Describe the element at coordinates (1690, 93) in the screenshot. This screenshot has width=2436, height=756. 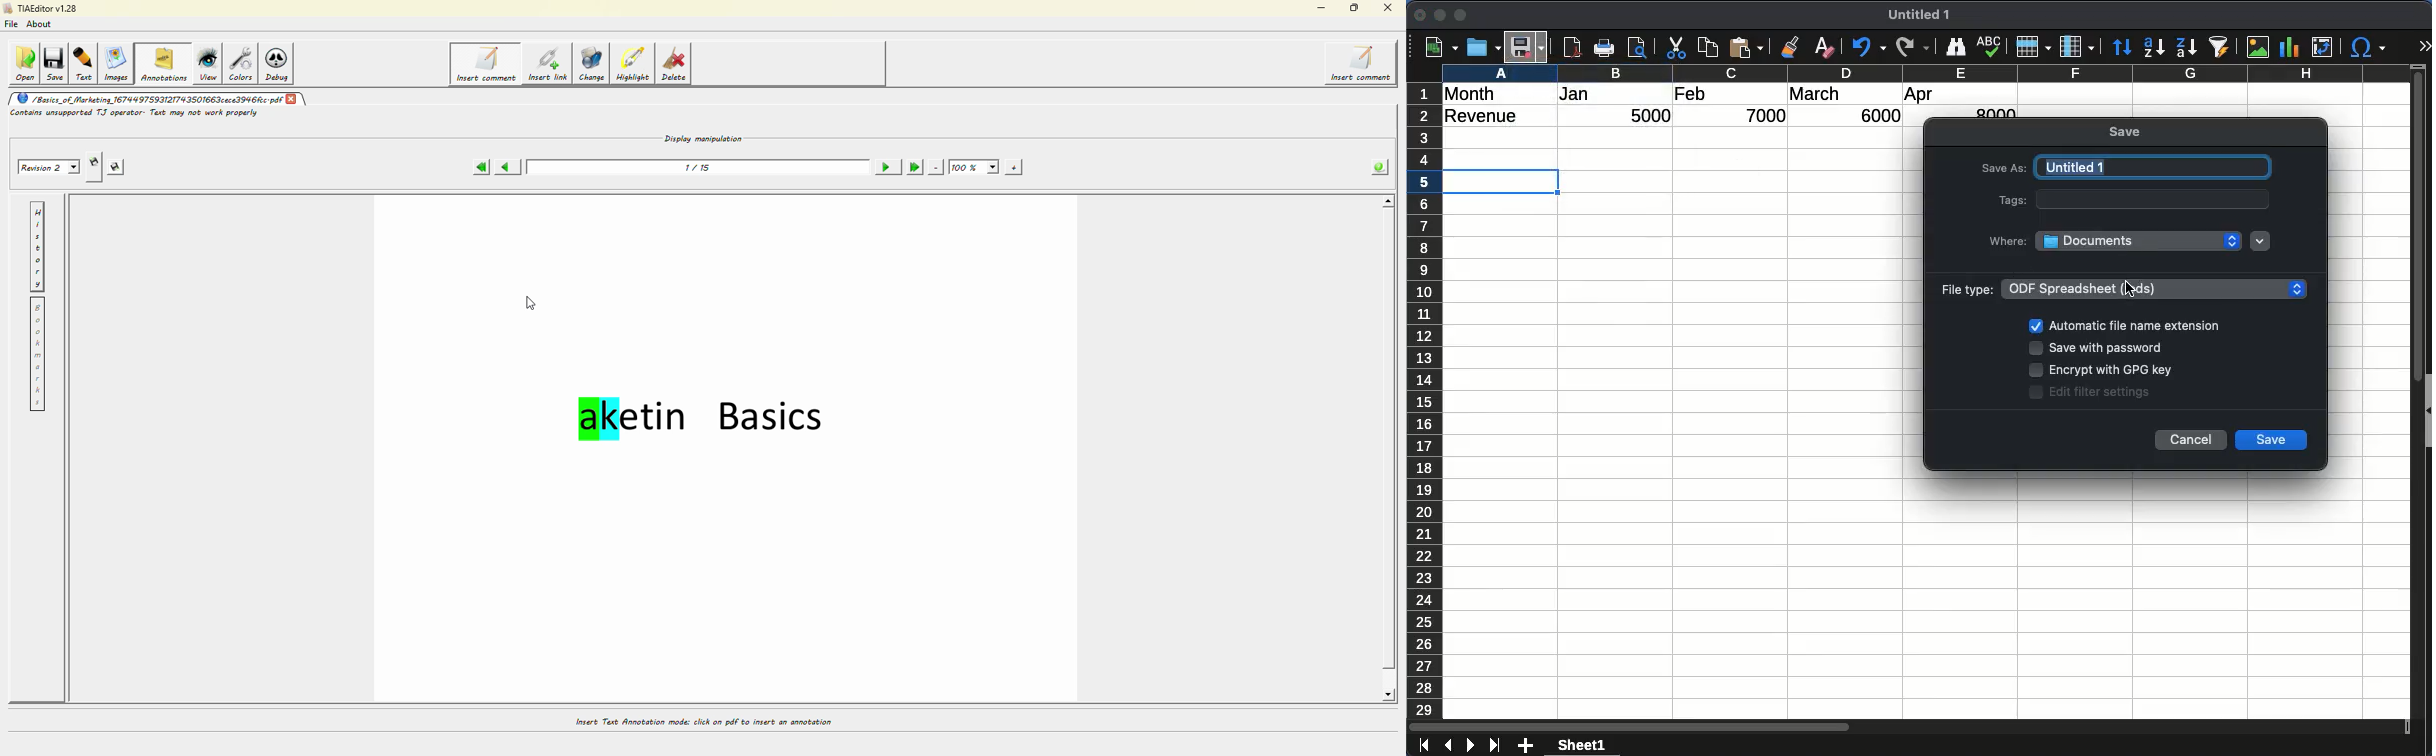
I see `feb` at that location.